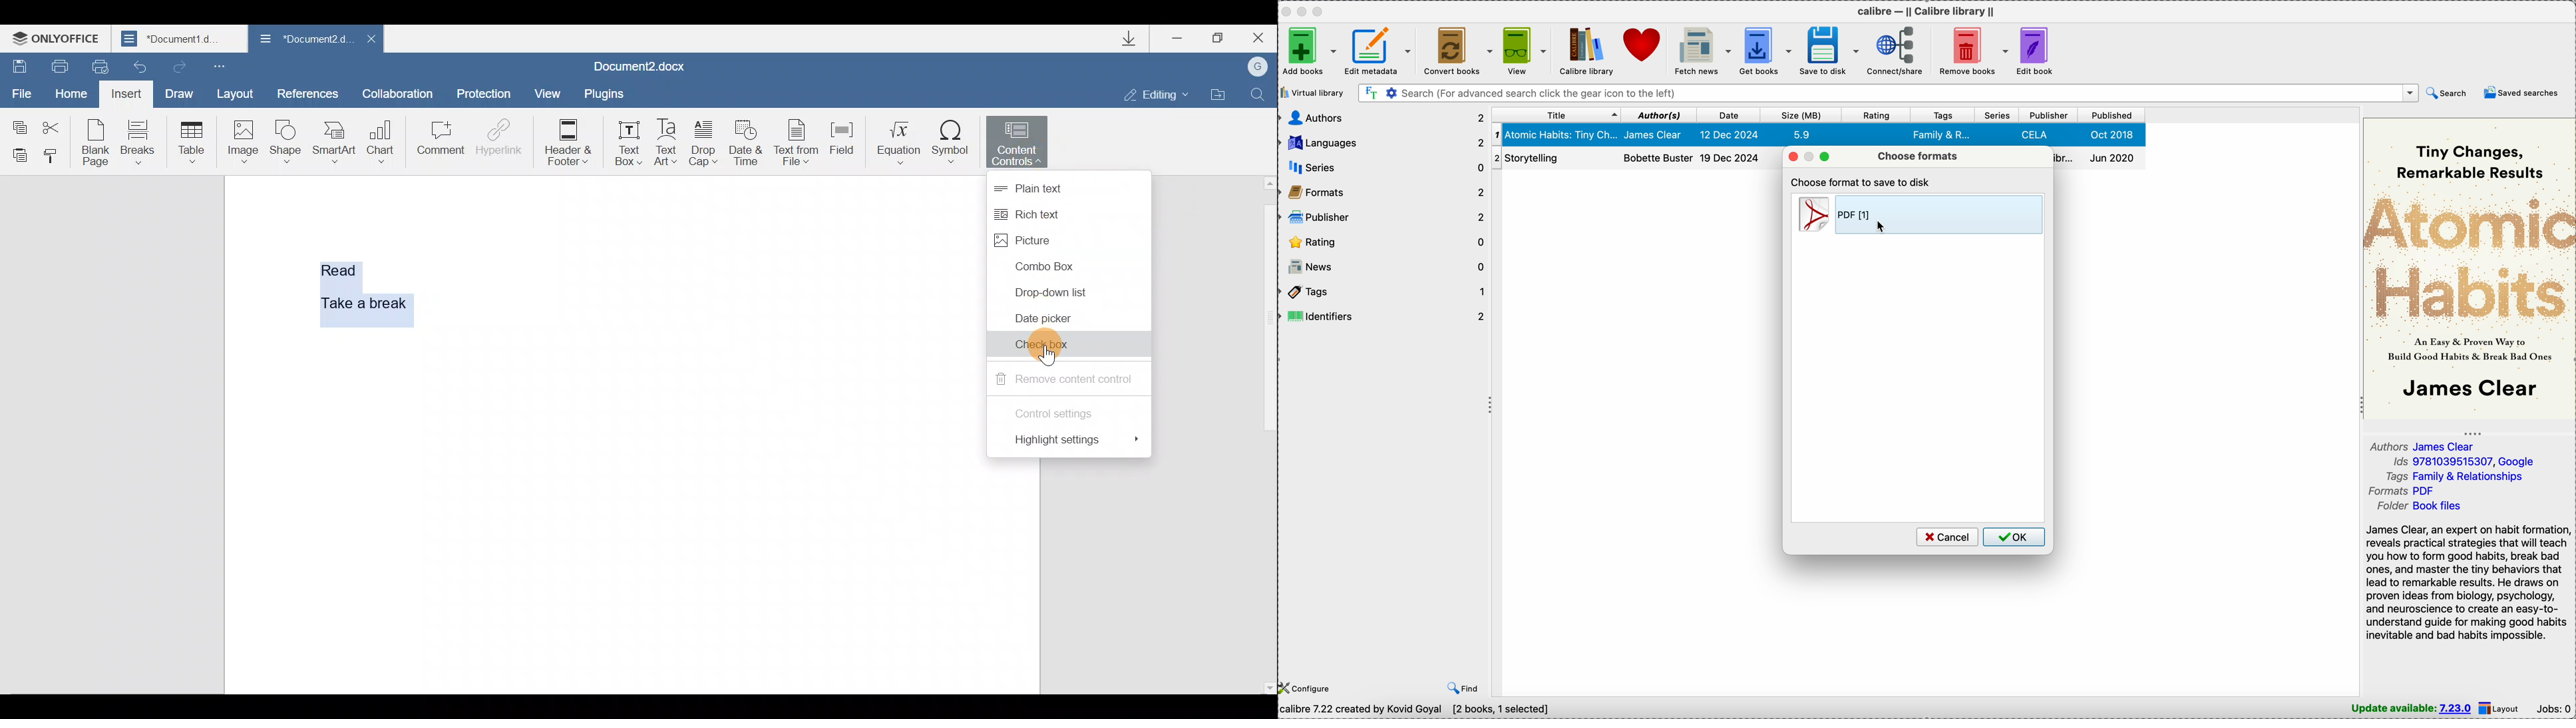 This screenshot has width=2576, height=728. I want to click on Symbol, so click(954, 142).